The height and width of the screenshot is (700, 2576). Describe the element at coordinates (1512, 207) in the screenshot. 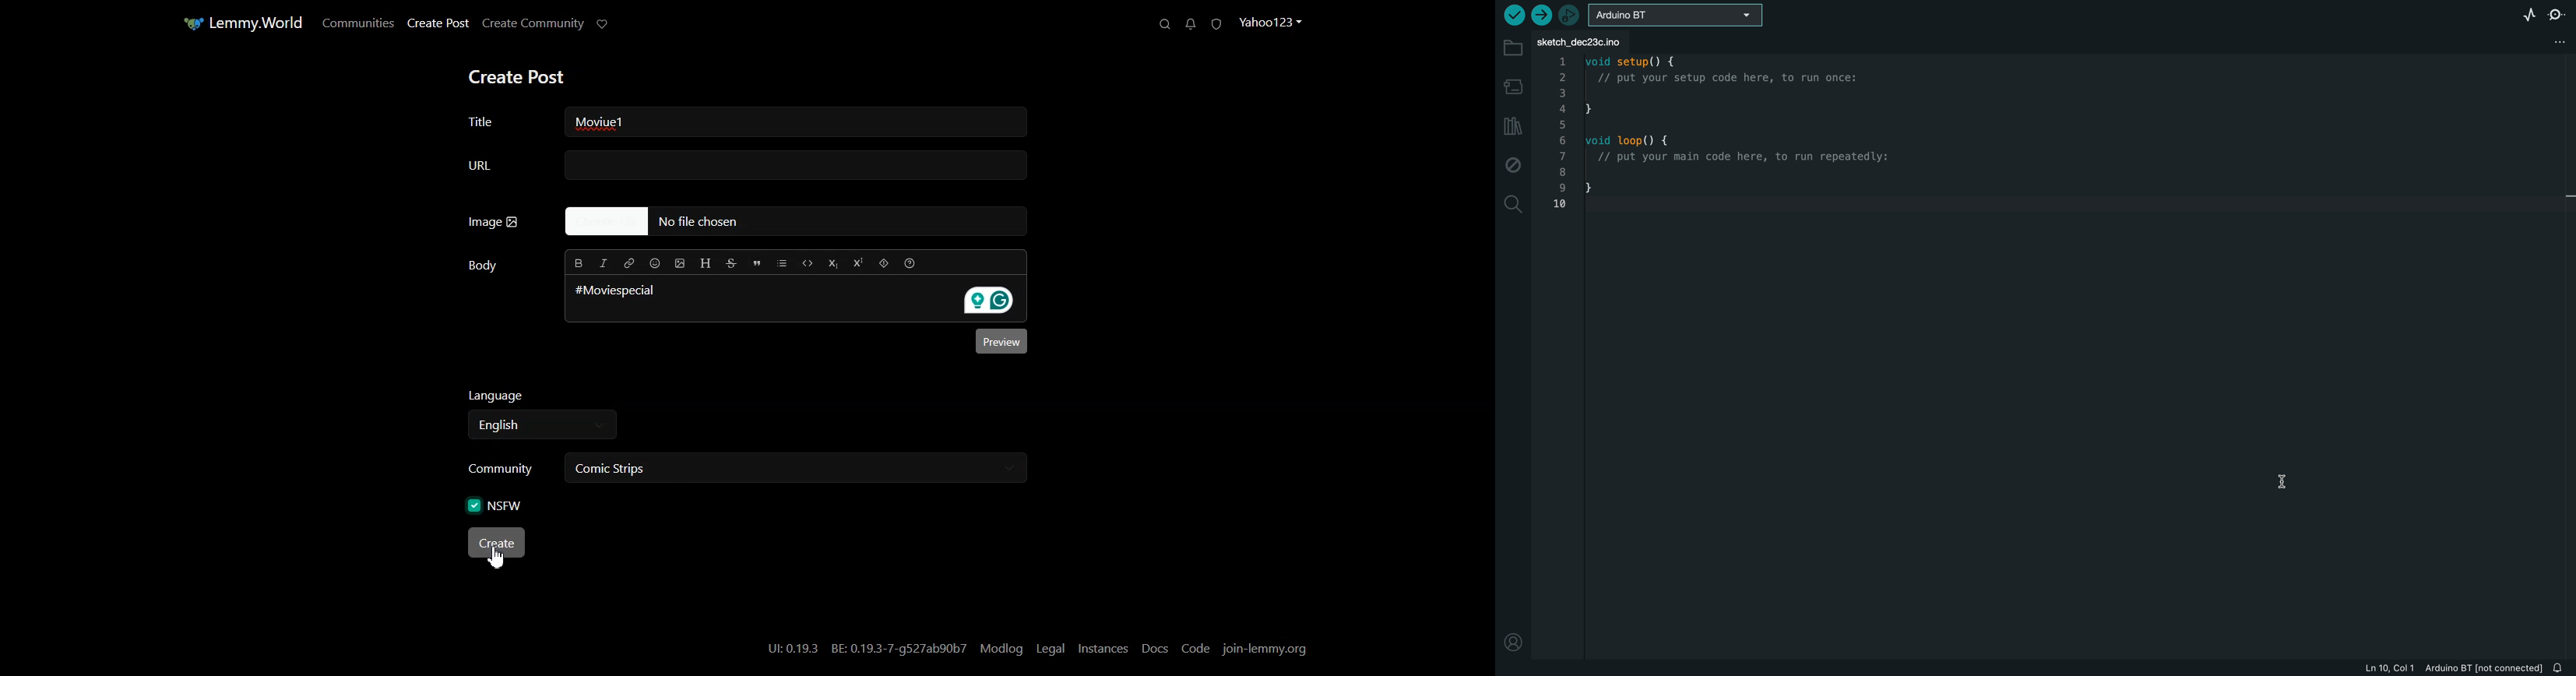

I see `search` at that location.